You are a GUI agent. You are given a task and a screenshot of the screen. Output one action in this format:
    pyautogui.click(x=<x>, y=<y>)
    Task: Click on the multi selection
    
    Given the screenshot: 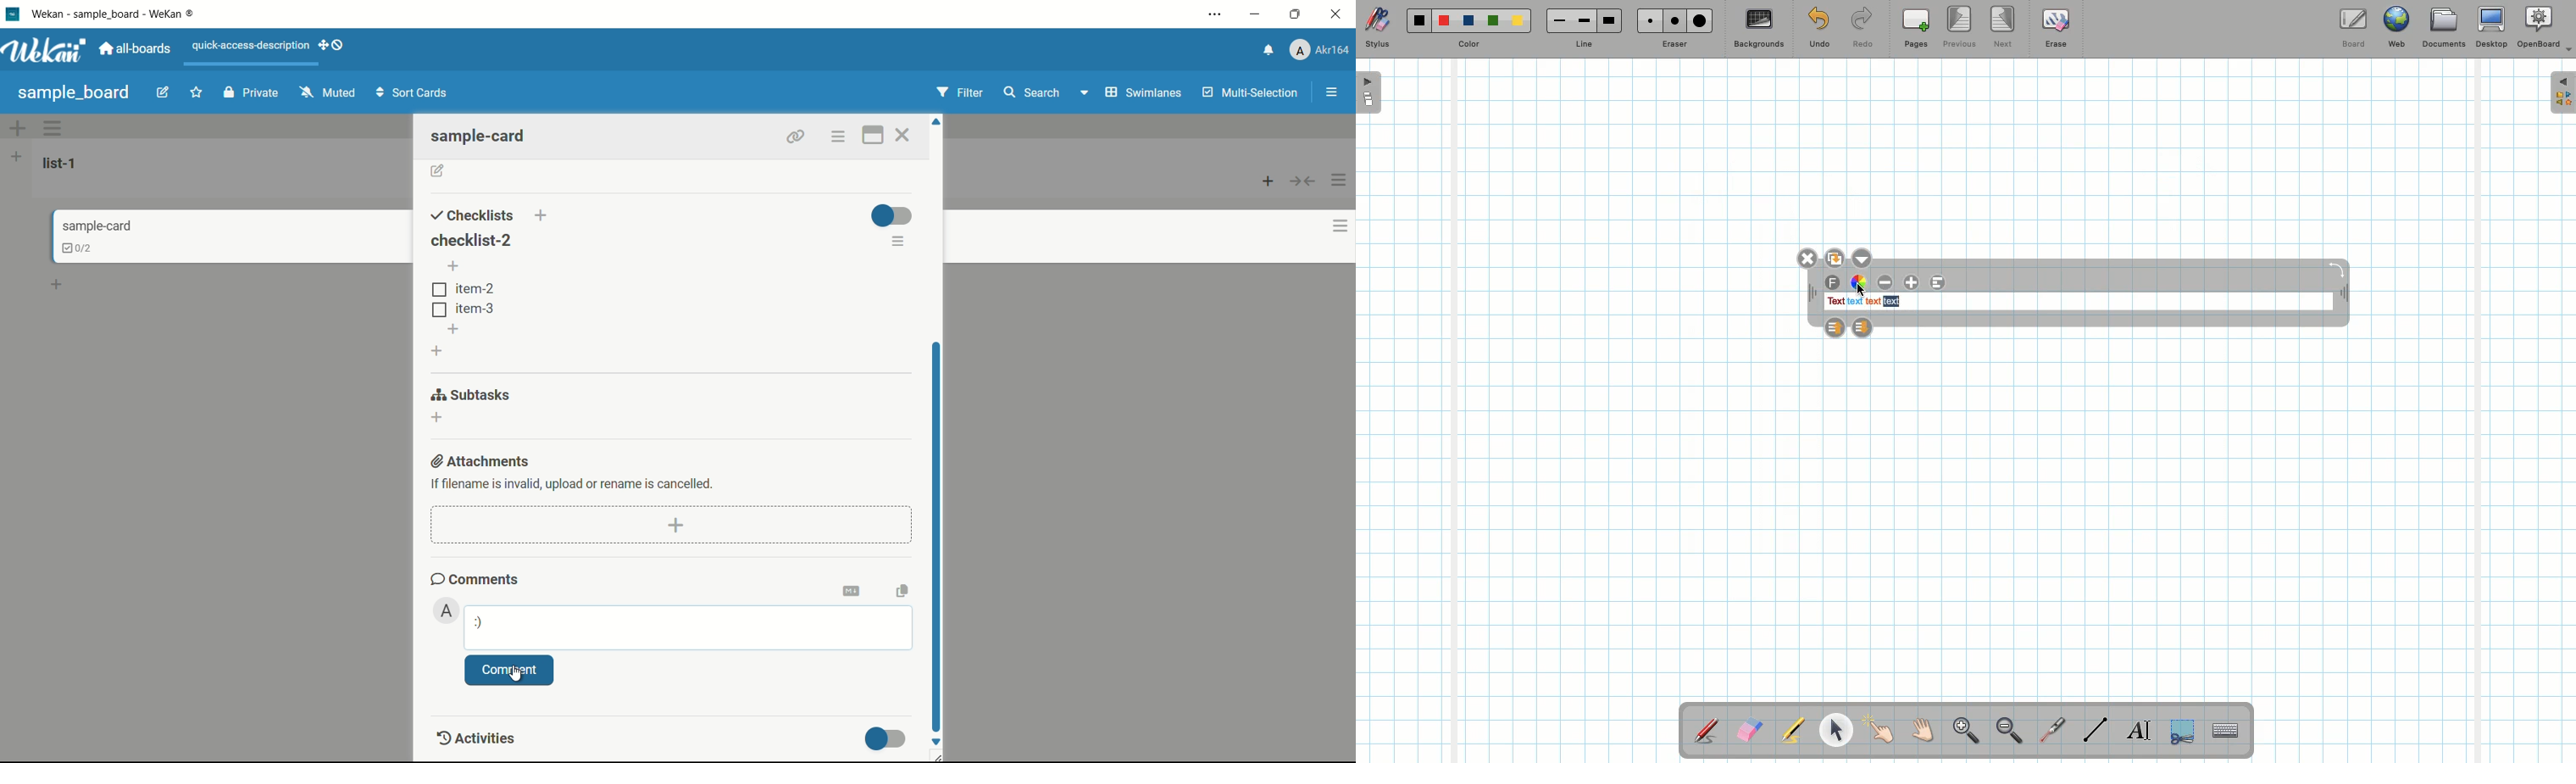 What is the action you would take?
    pyautogui.click(x=1249, y=94)
    